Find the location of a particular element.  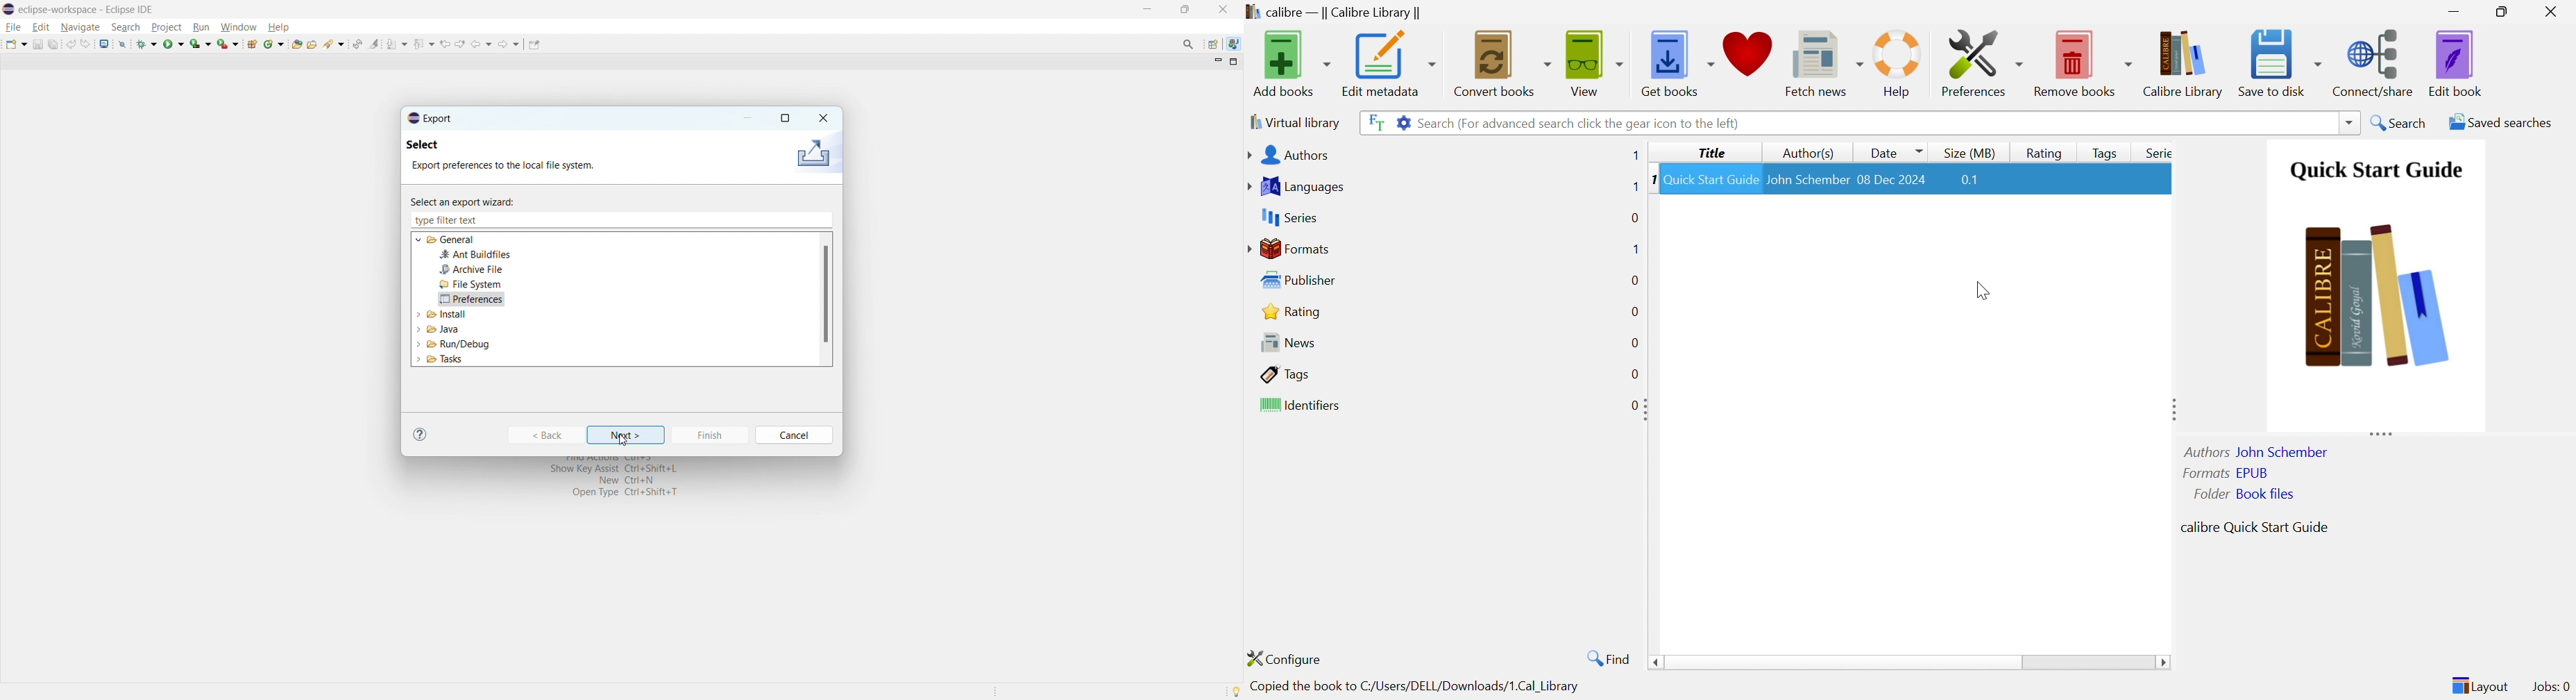

coverage is located at coordinates (200, 43).